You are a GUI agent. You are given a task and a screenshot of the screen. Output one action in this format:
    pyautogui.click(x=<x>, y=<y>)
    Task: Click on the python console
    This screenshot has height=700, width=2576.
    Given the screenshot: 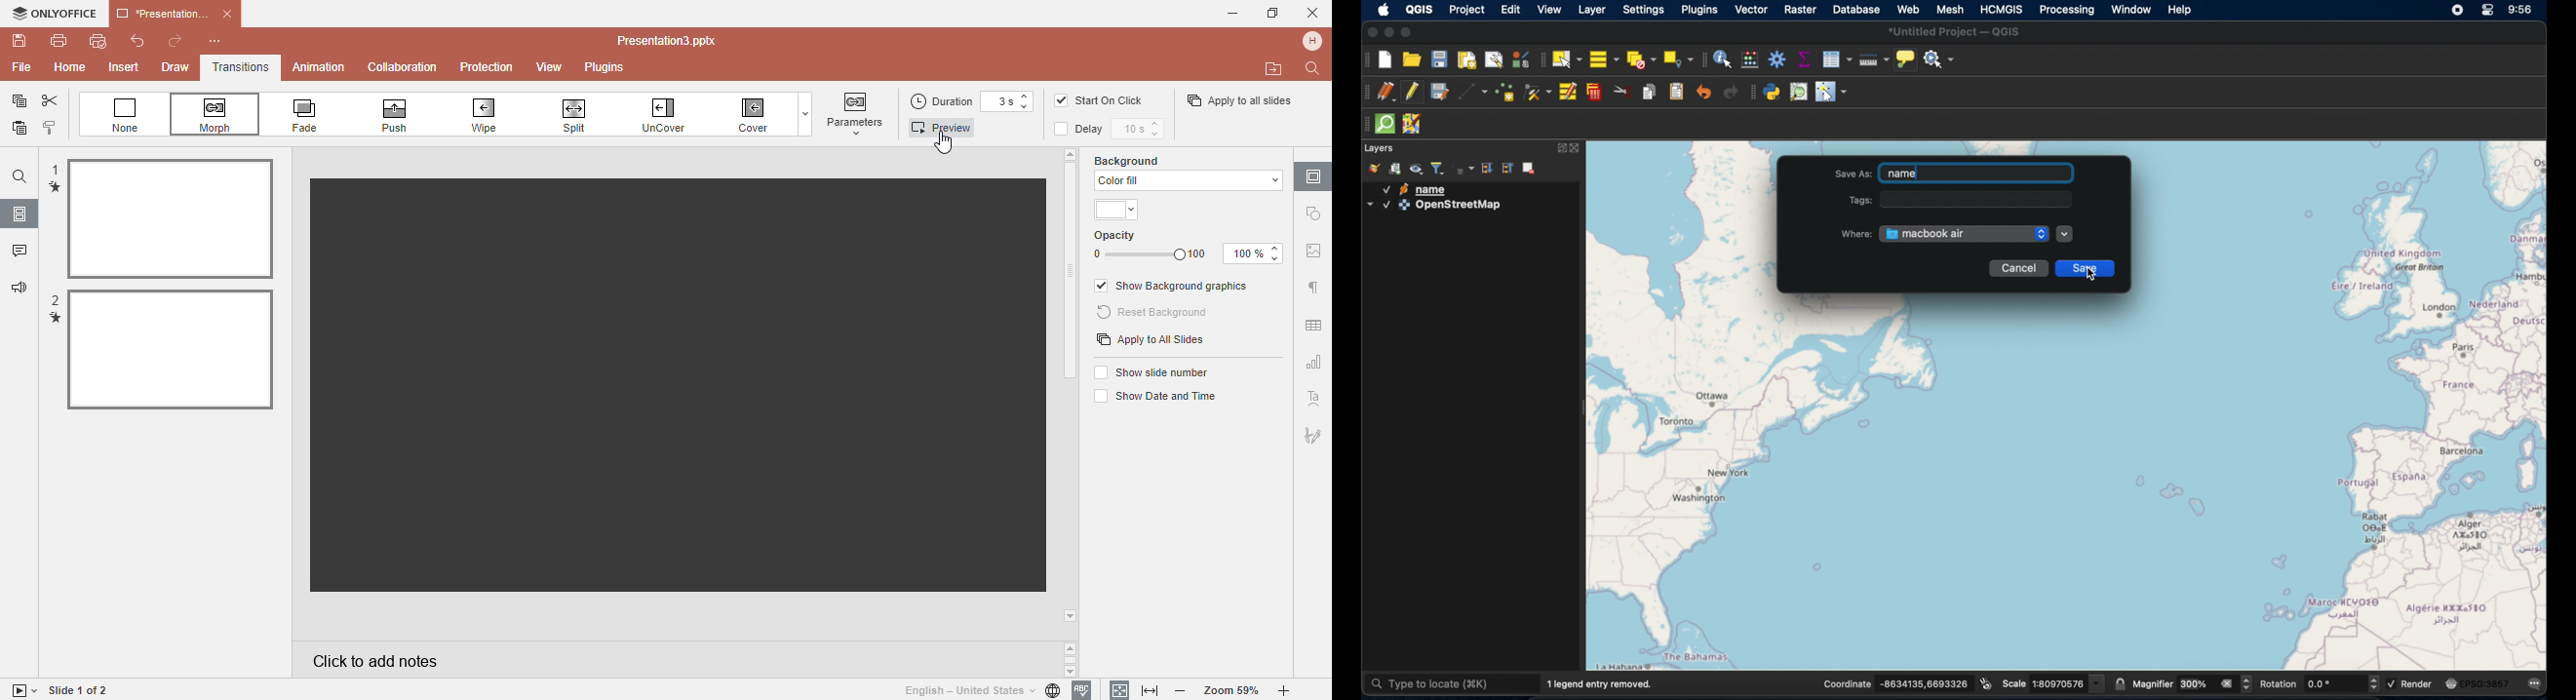 What is the action you would take?
    pyautogui.click(x=1772, y=93)
    